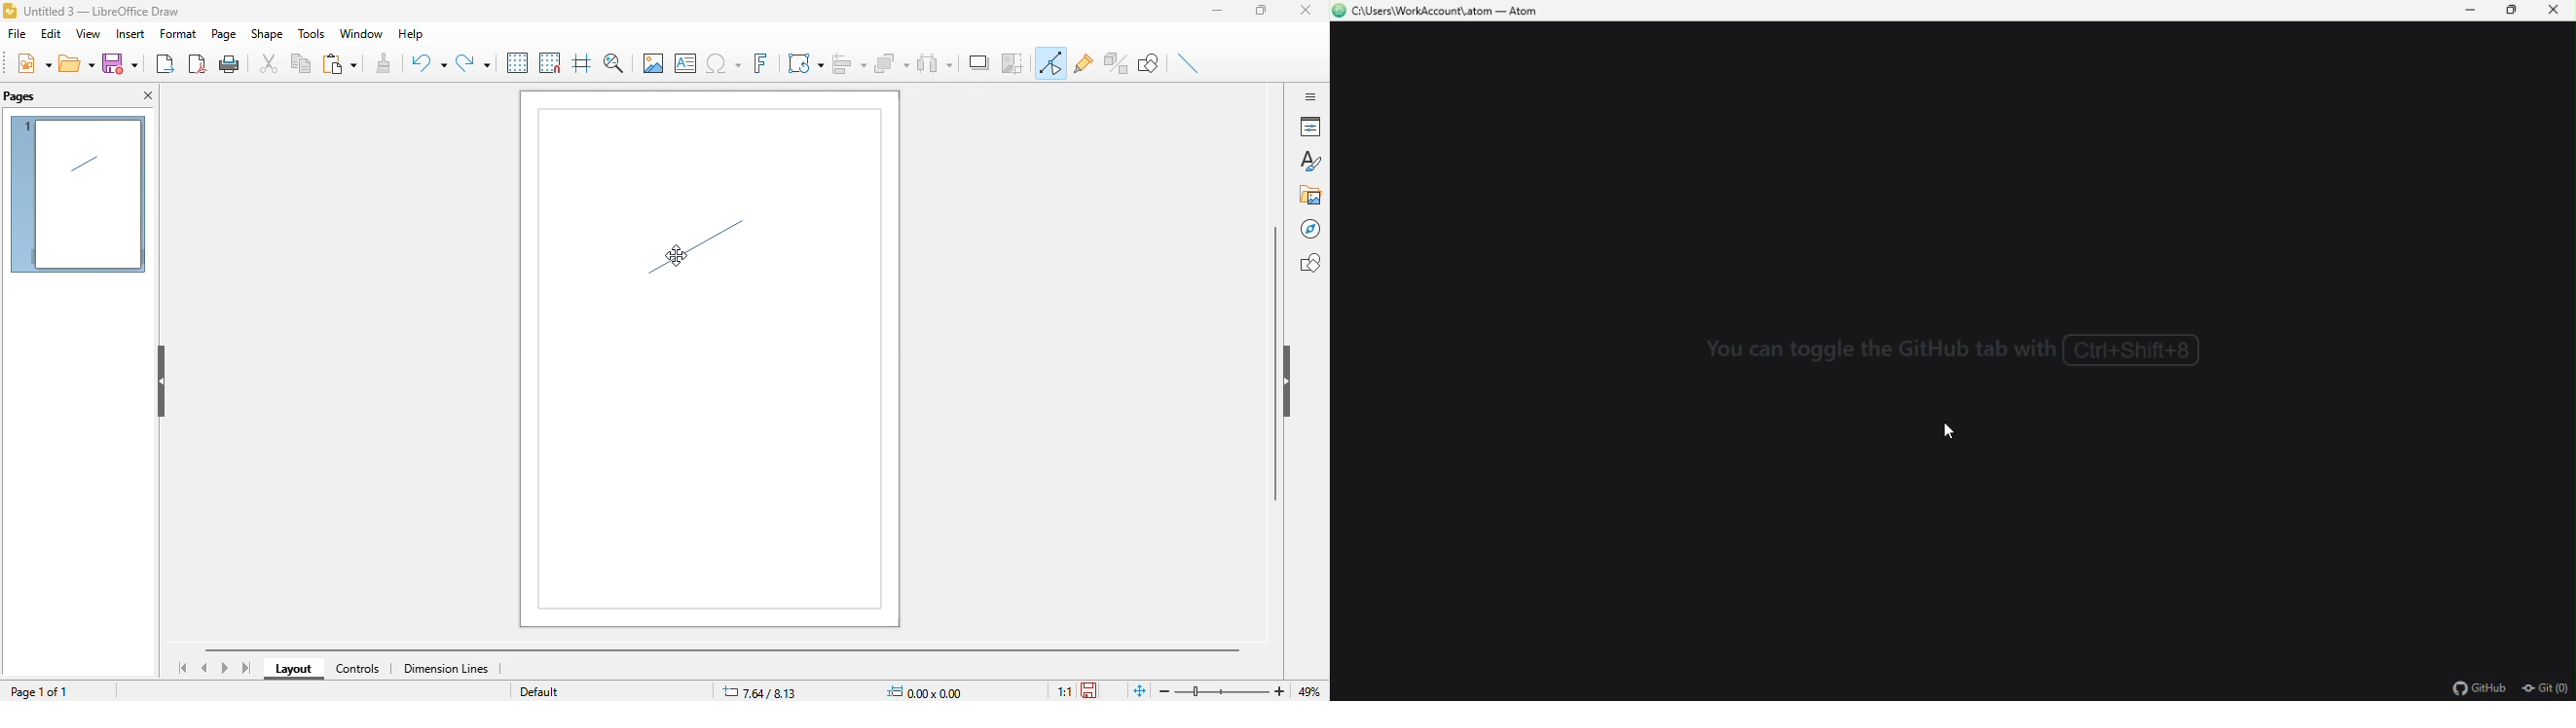 This screenshot has width=2576, height=728. I want to click on next page, so click(225, 669).